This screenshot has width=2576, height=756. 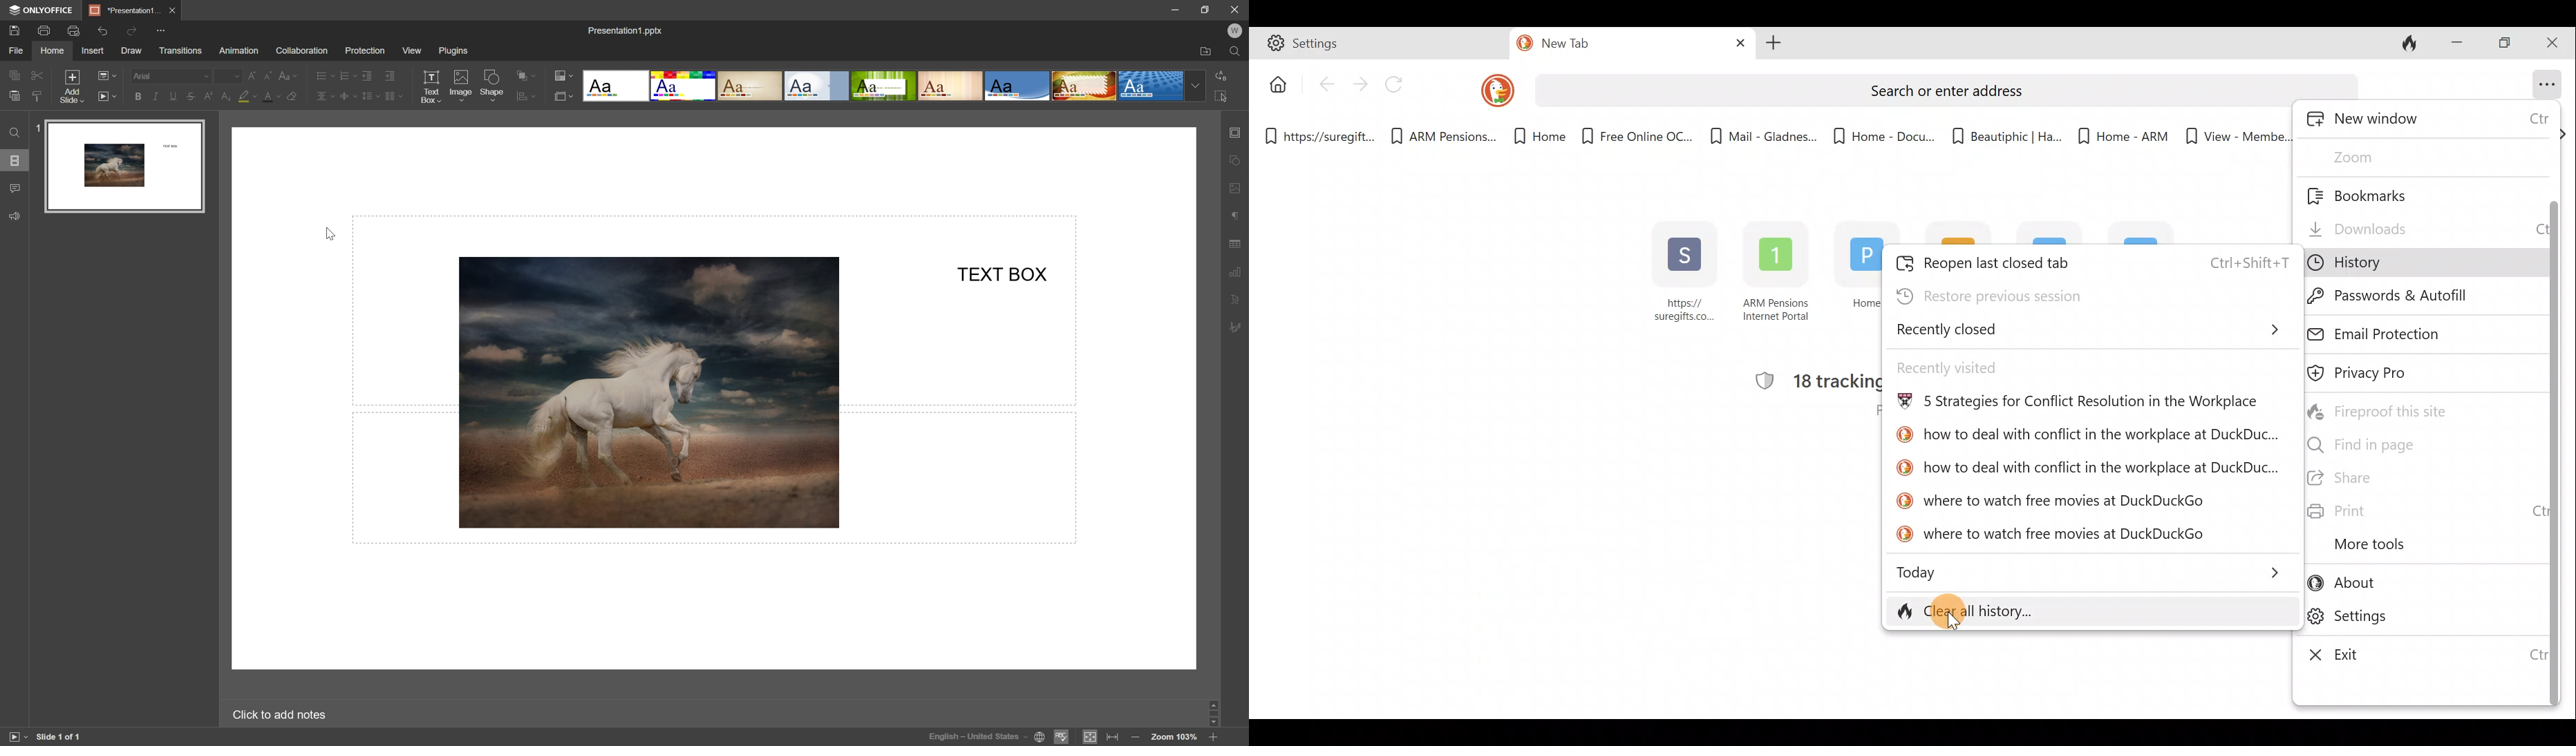 I want to click on find, so click(x=13, y=132).